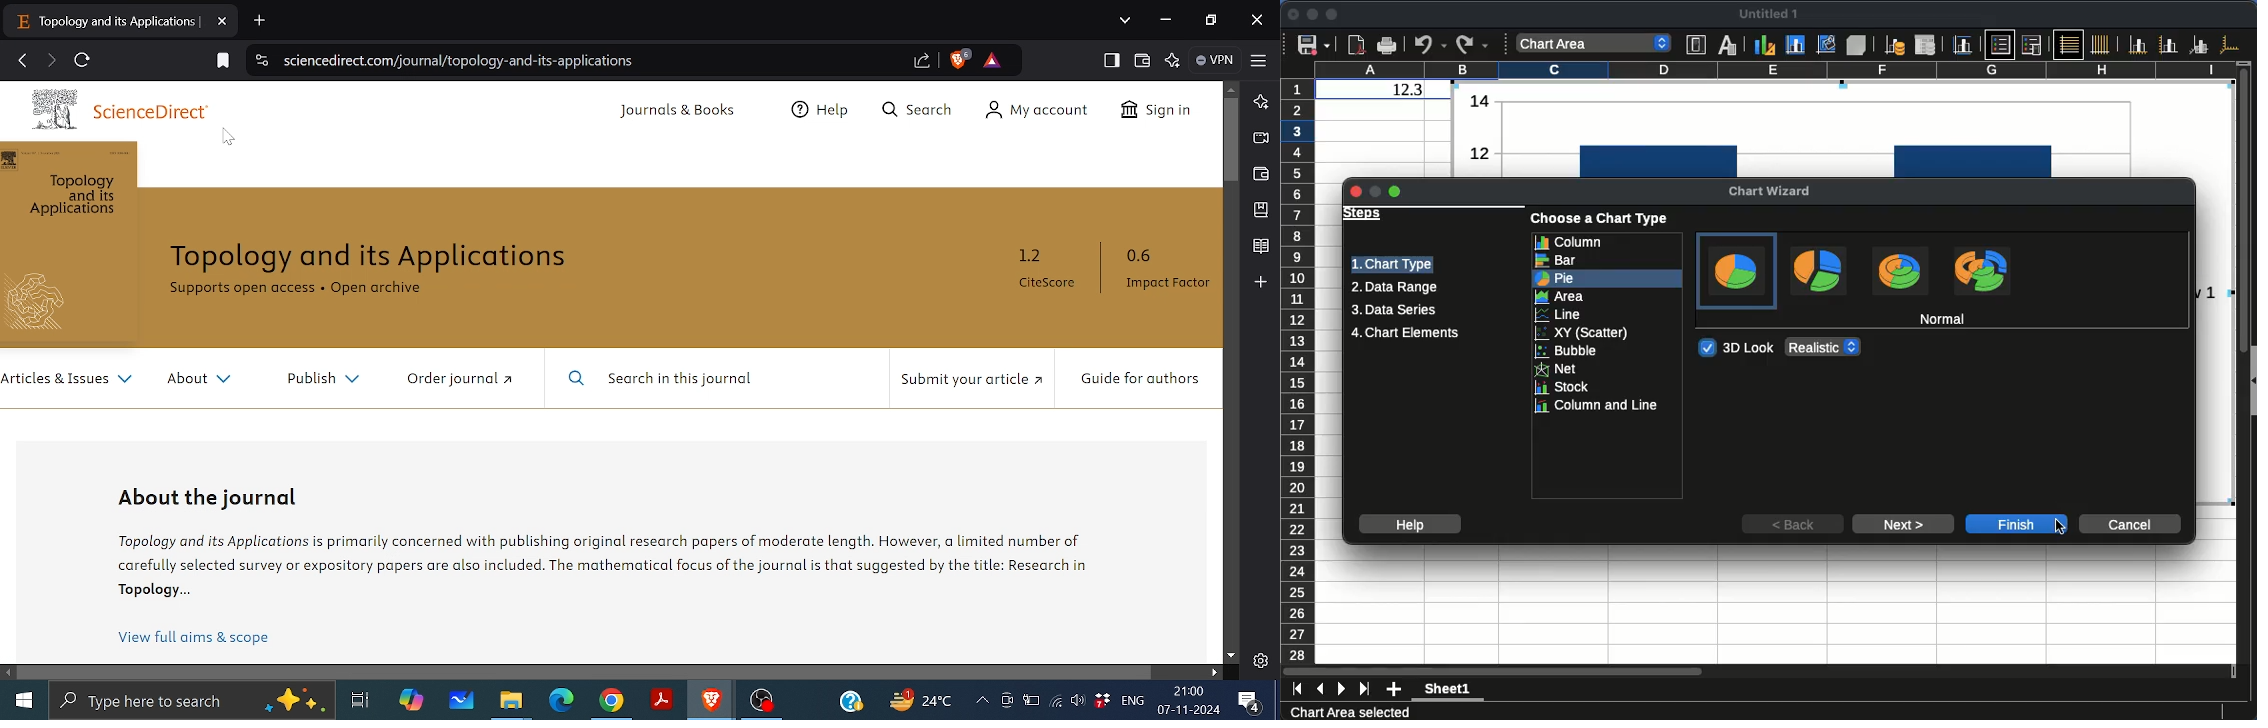 The image size is (2268, 728). I want to click on Character, so click(1728, 44).